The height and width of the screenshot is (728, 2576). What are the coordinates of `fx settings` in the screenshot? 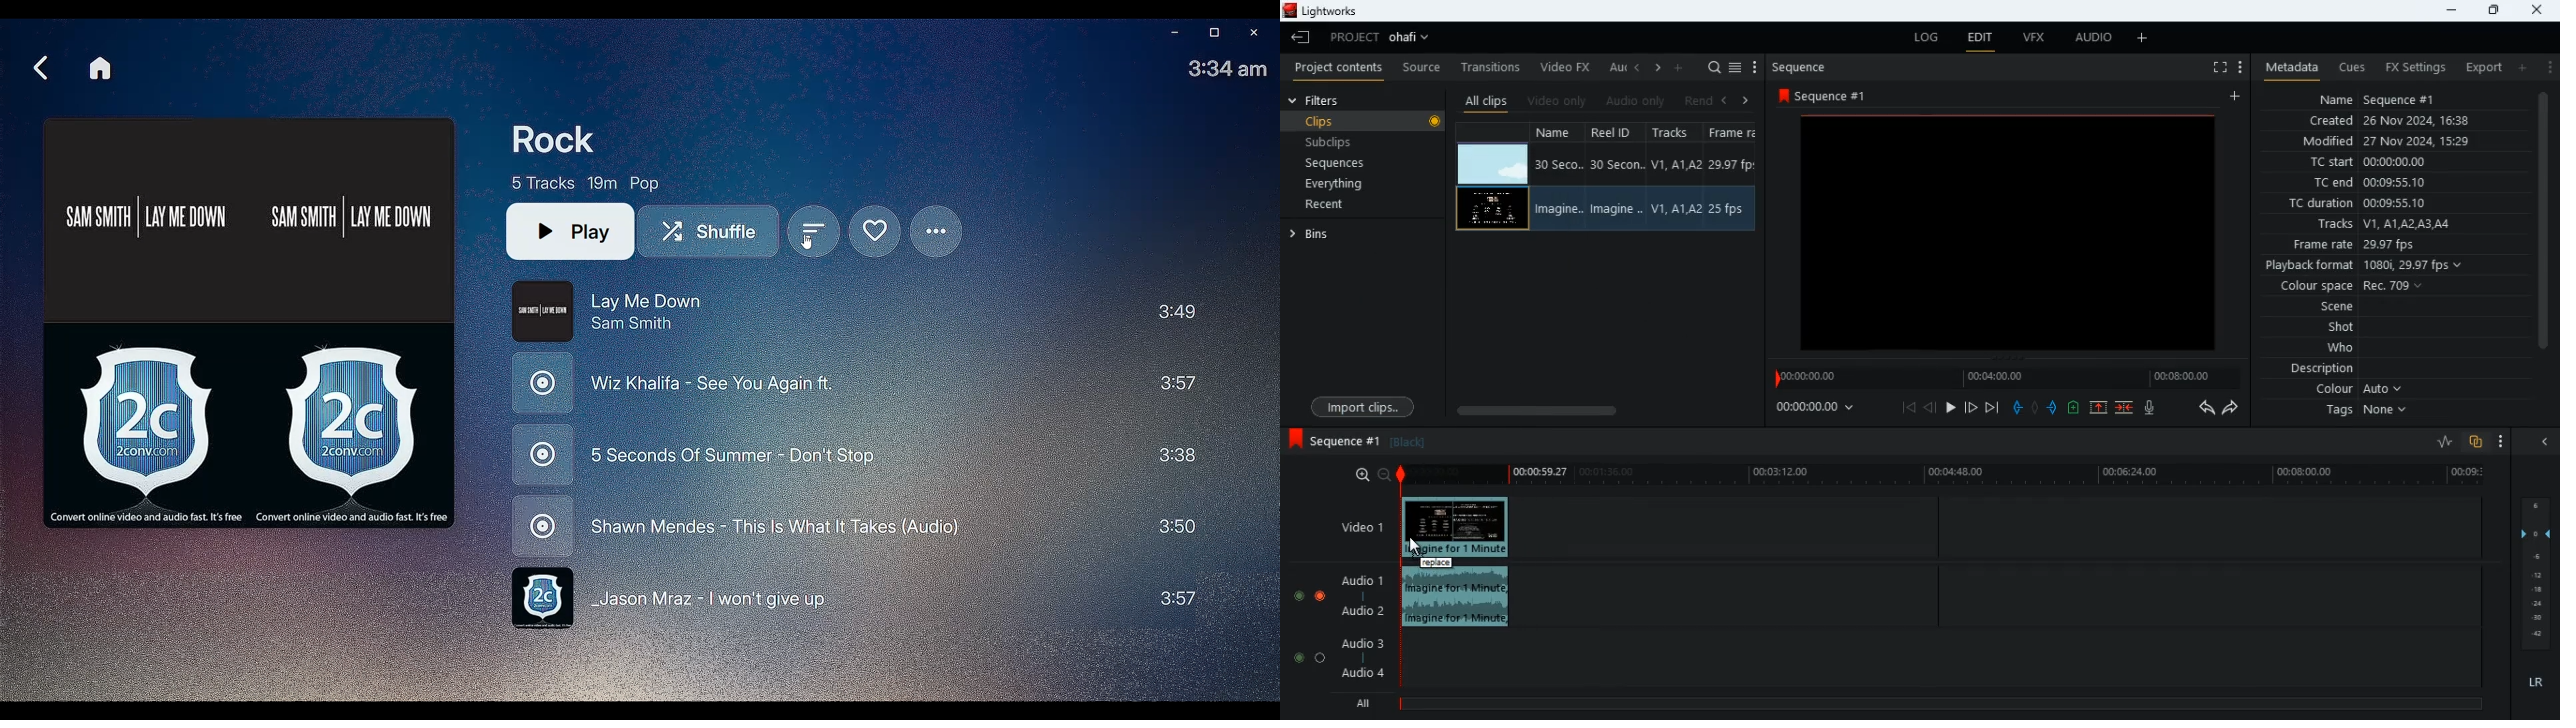 It's located at (2414, 66).